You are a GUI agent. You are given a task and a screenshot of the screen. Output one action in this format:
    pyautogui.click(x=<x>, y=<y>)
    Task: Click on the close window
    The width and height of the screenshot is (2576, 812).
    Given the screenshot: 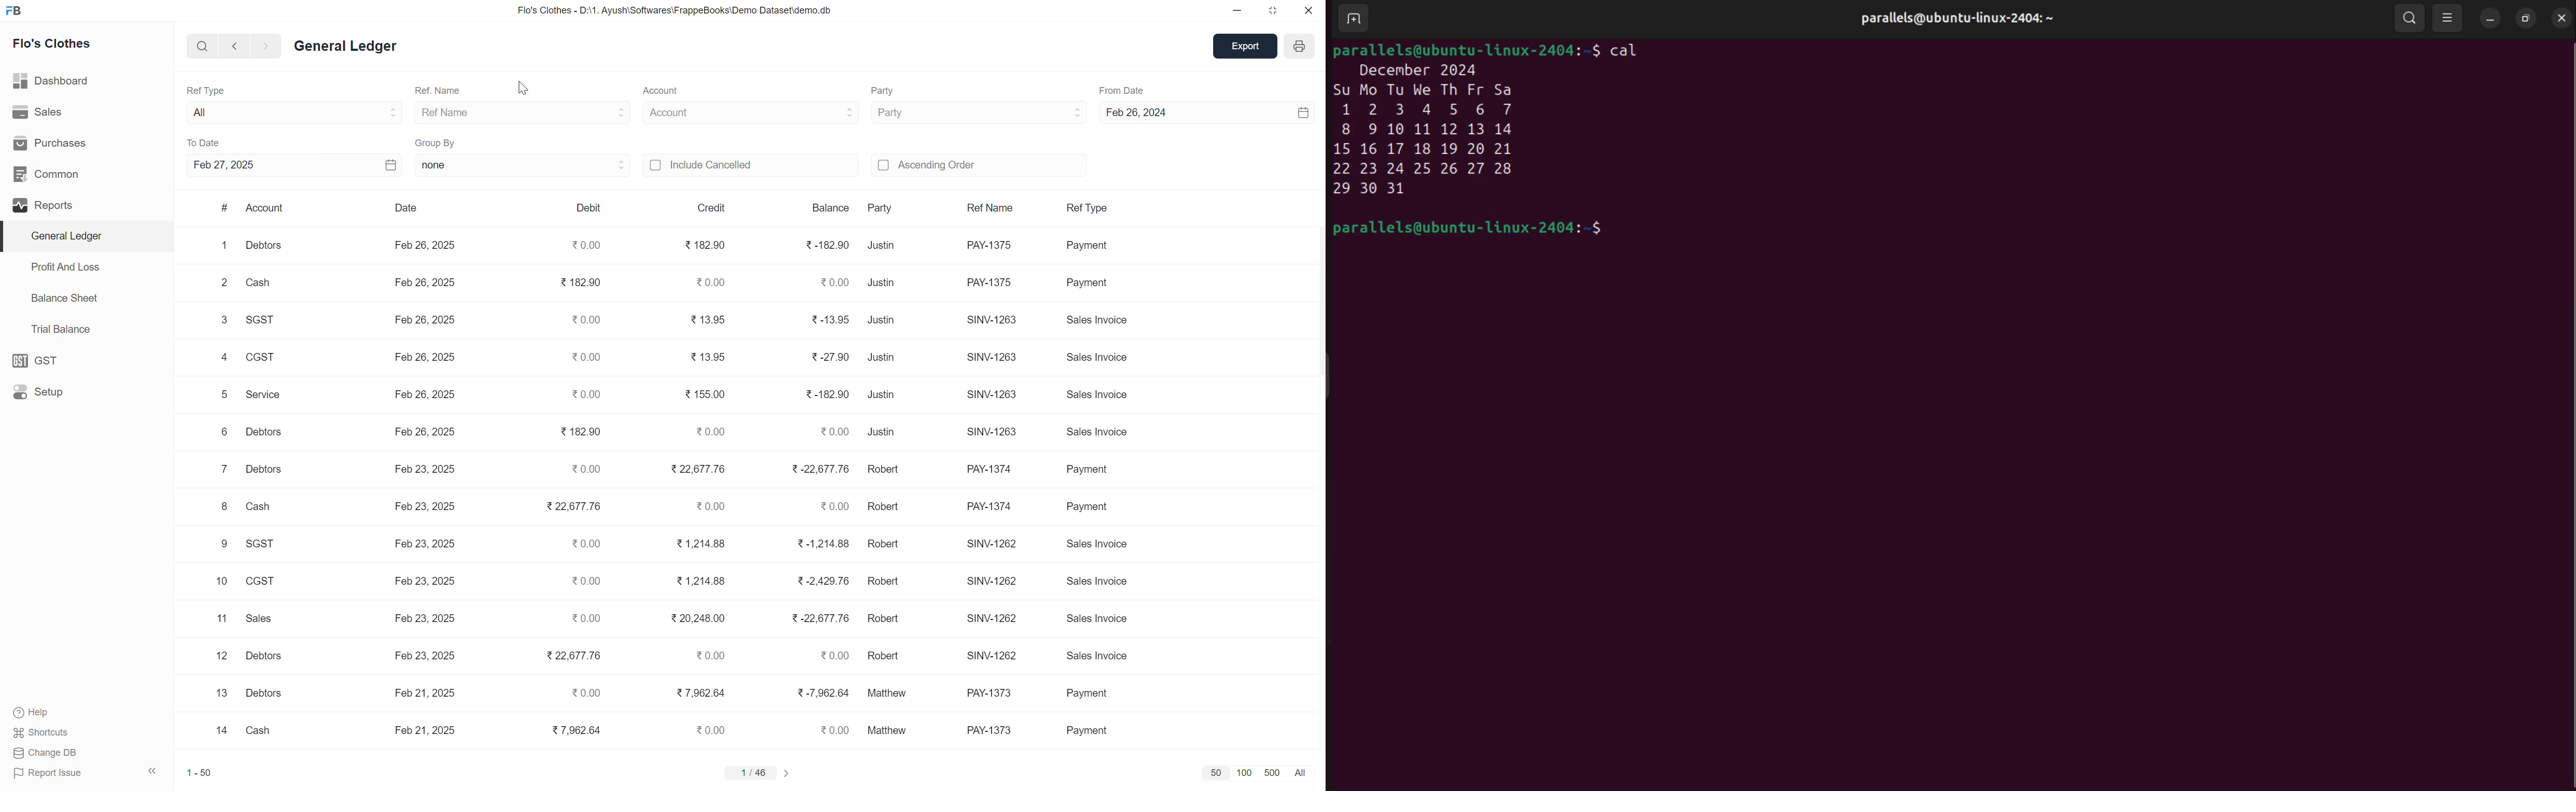 What is the action you would take?
    pyautogui.click(x=1308, y=12)
    